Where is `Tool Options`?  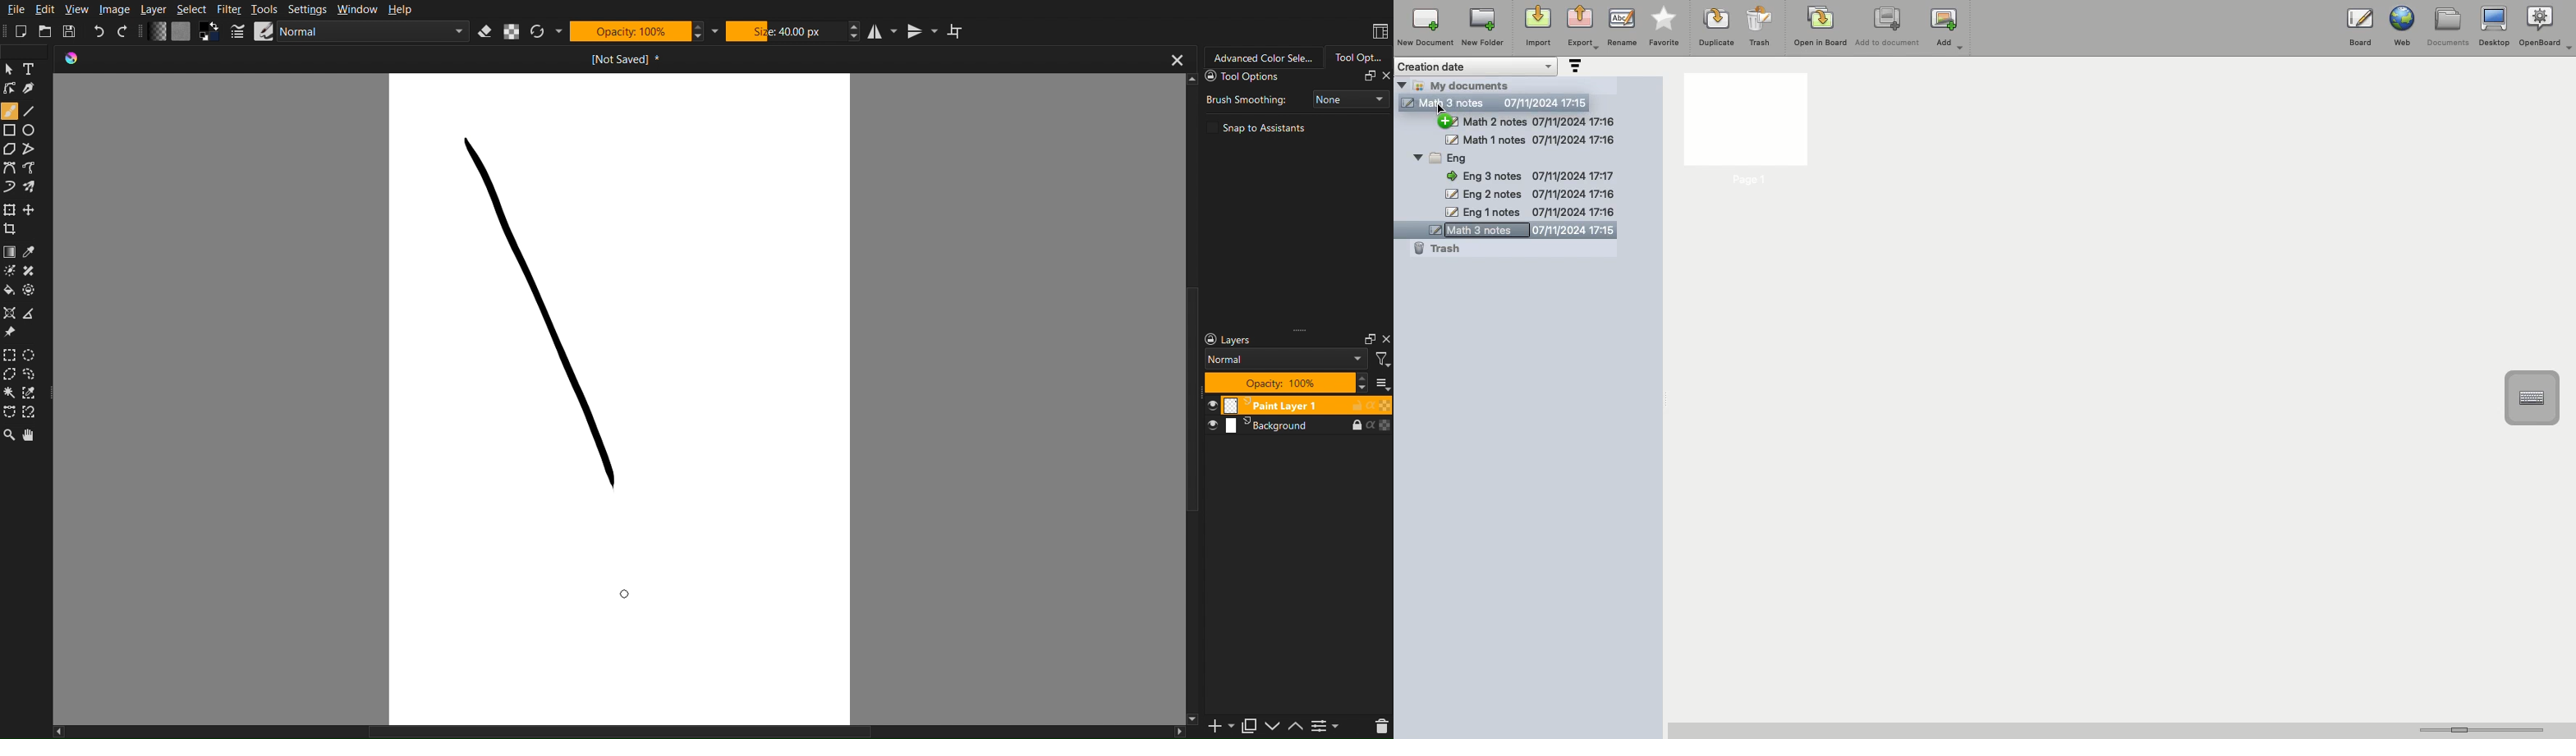
Tool Options is located at coordinates (1273, 77).